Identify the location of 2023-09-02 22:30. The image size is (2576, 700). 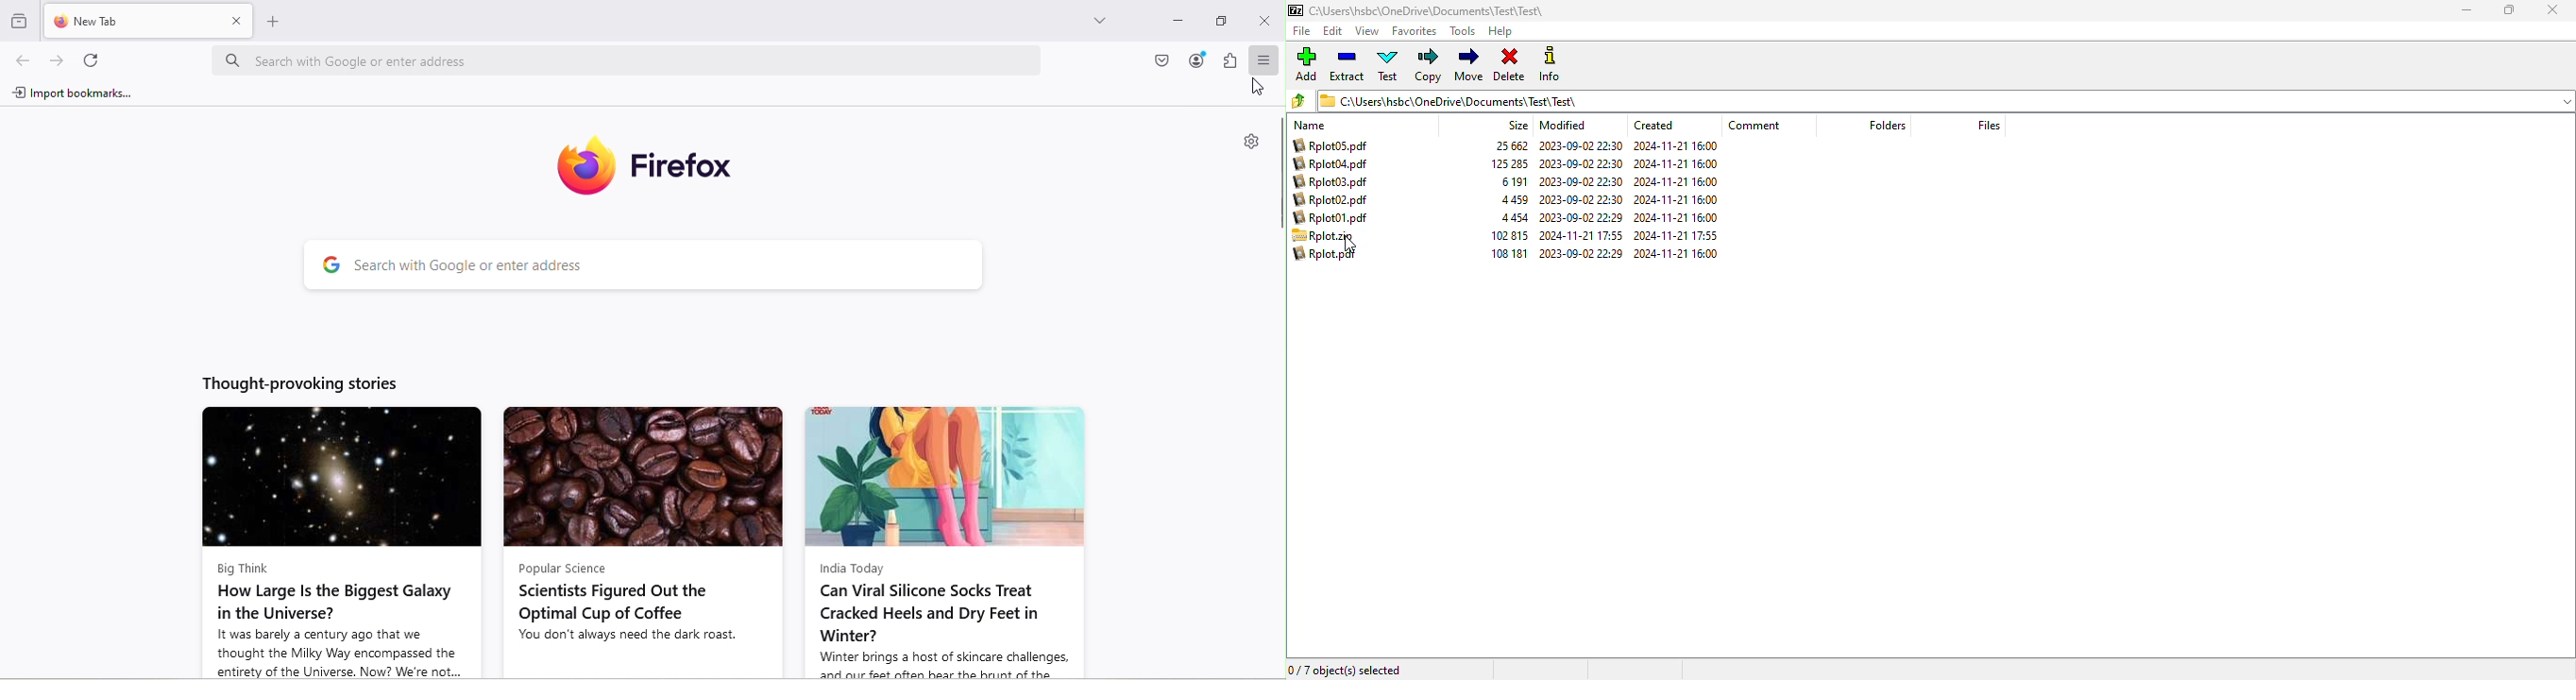
(1581, 163).